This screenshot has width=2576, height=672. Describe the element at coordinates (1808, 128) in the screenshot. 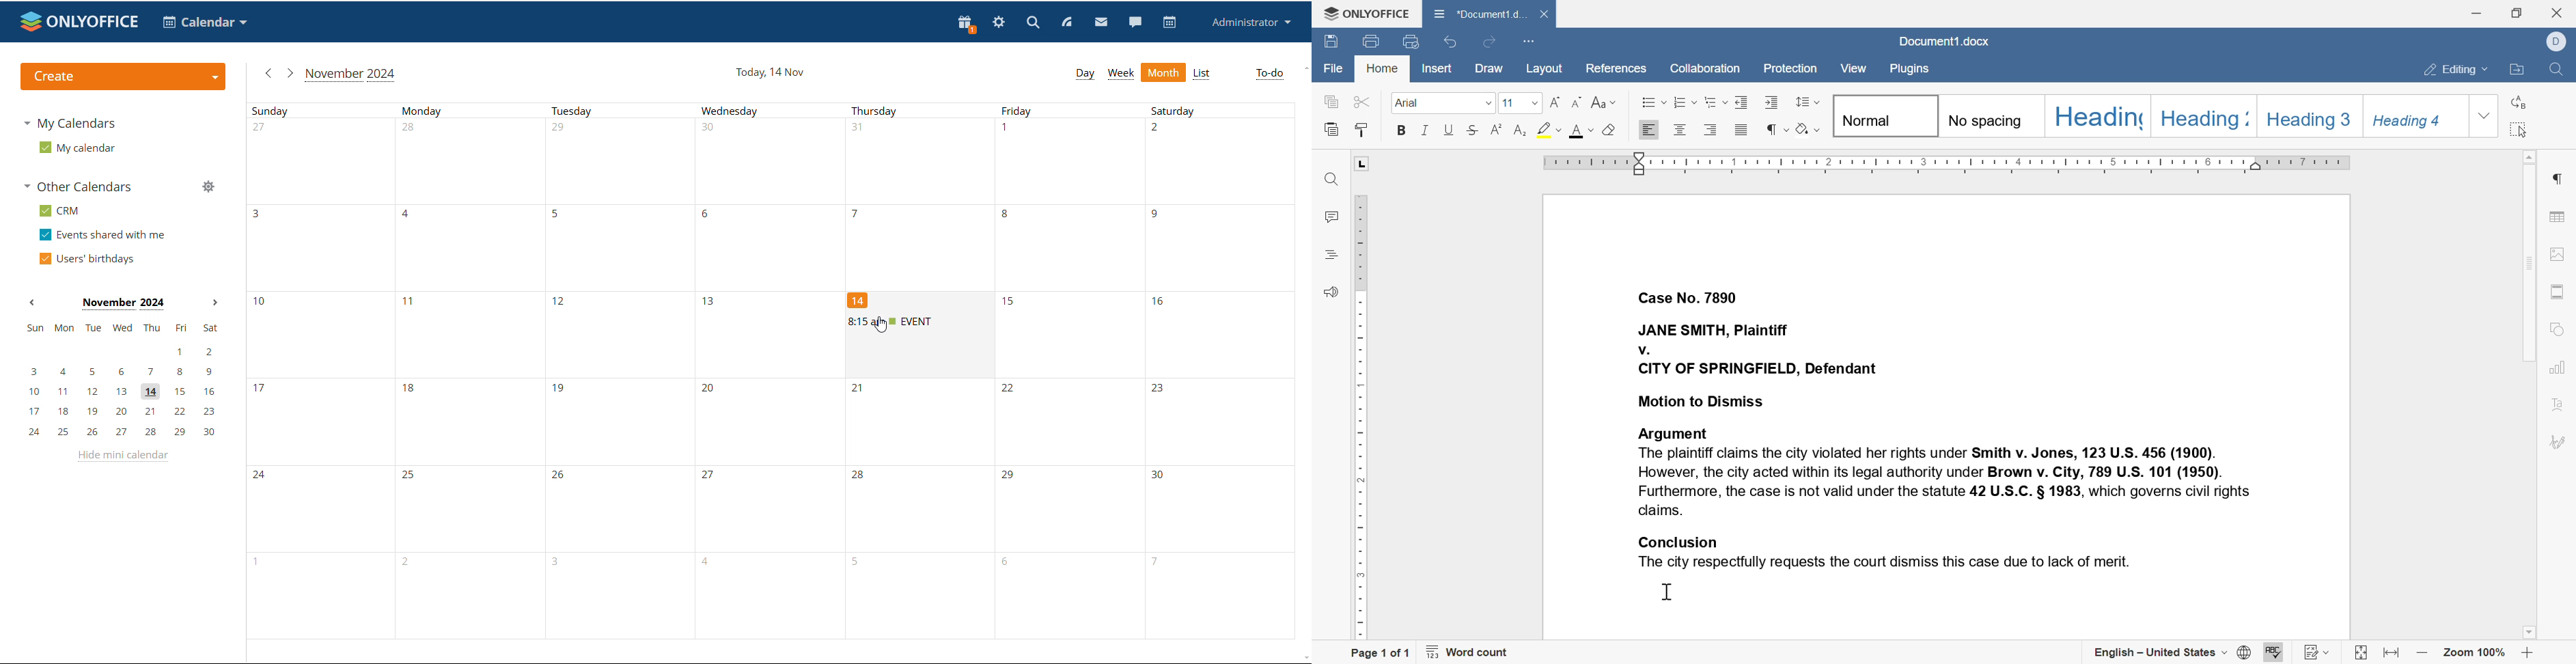

I see `shading` at that location.